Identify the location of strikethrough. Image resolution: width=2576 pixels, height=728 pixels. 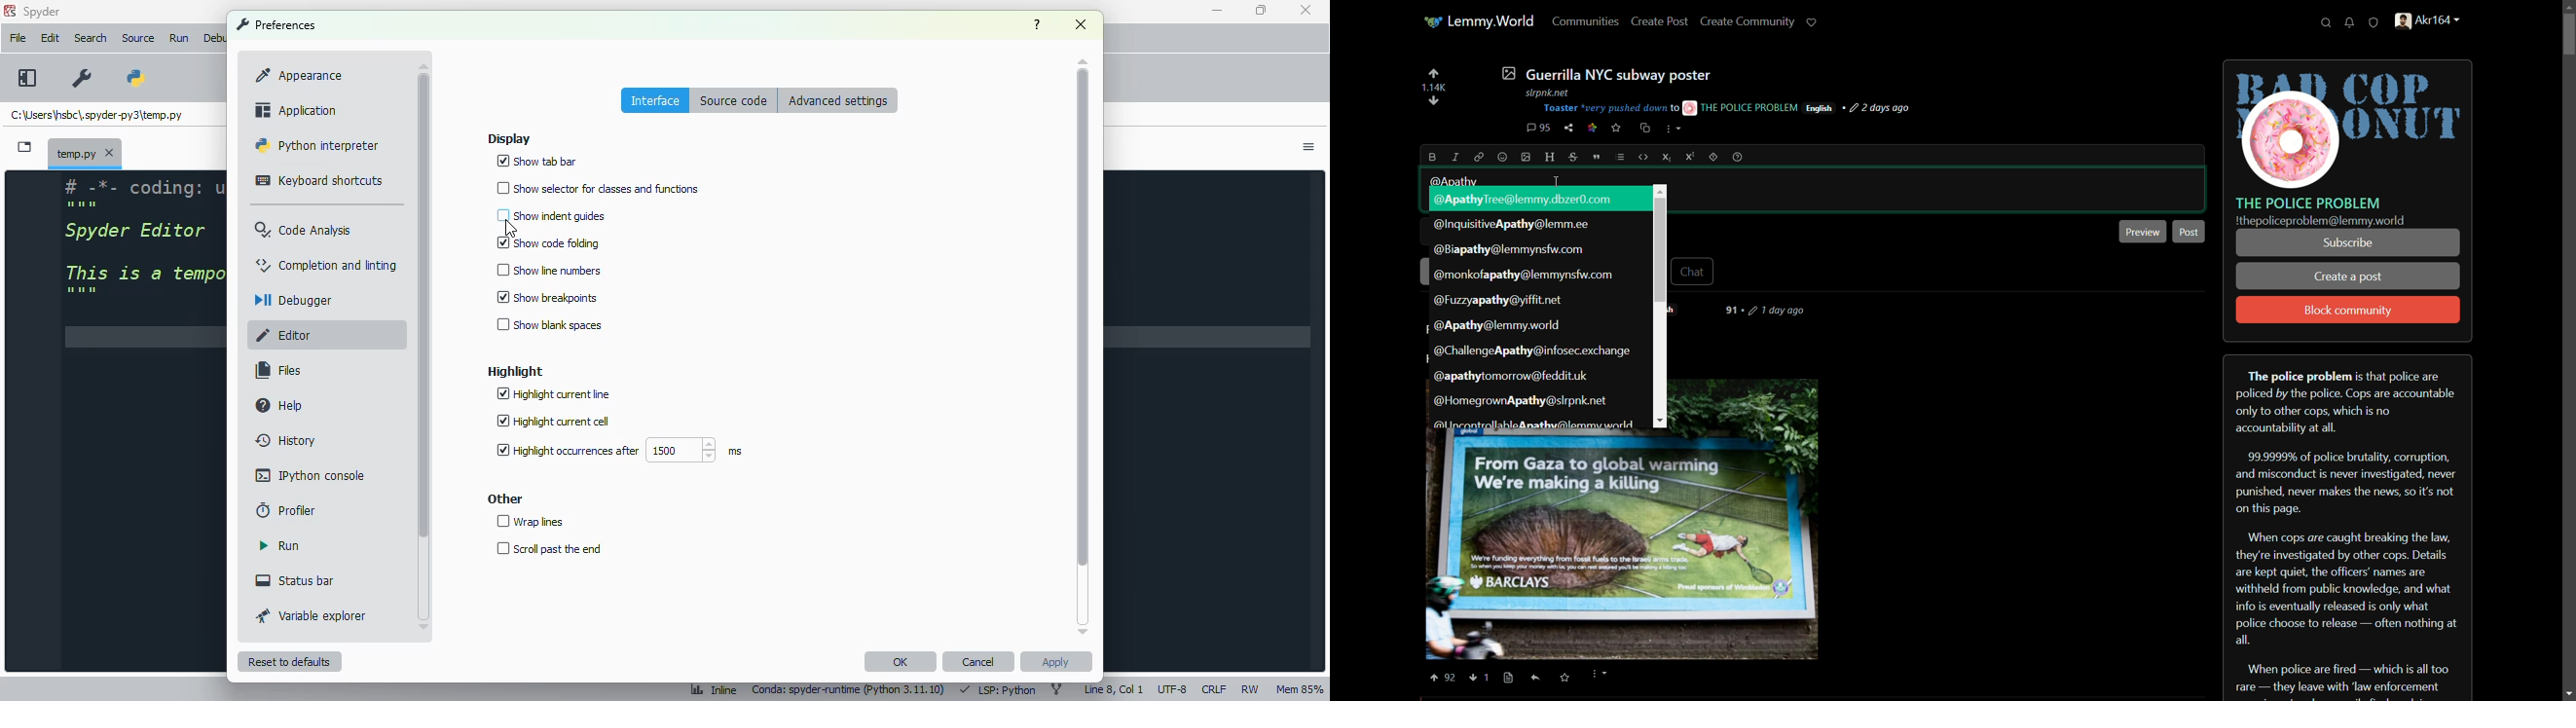
(1575, 158).